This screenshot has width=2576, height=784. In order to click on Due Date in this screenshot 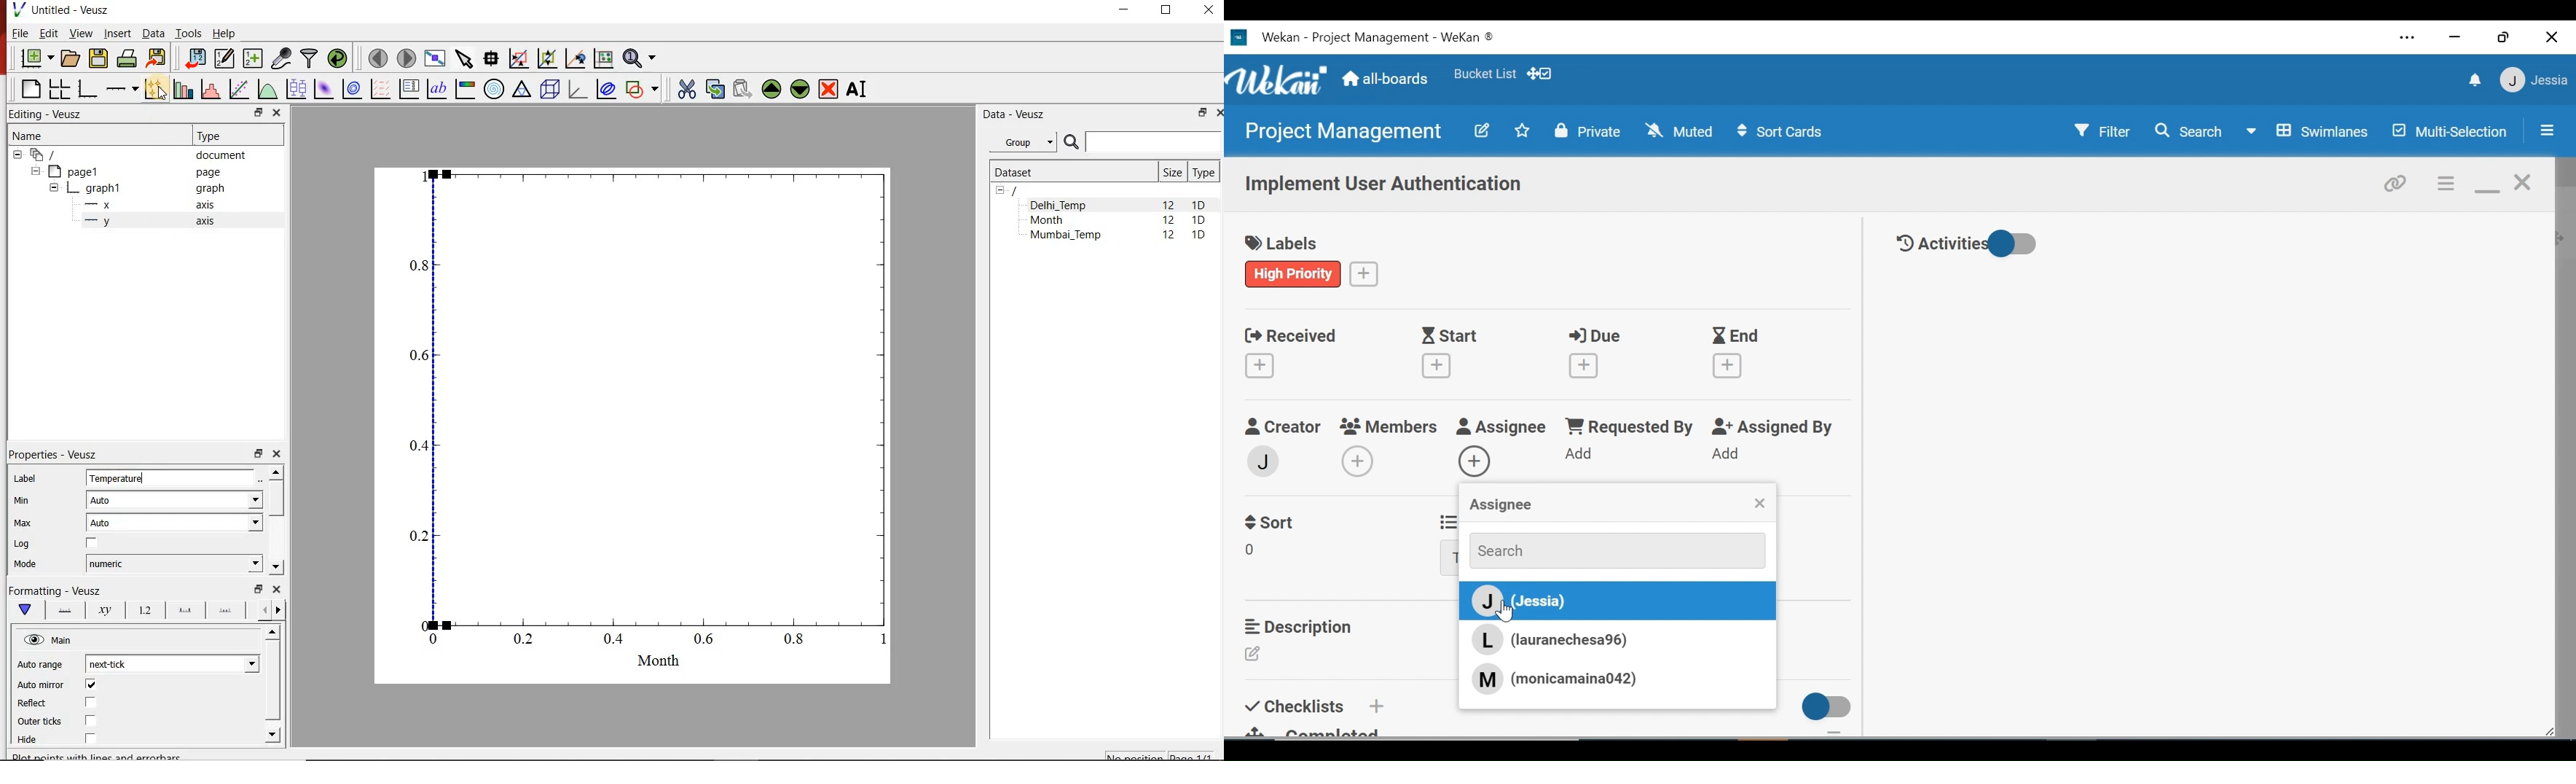, I will do `click(1599, 336)`.